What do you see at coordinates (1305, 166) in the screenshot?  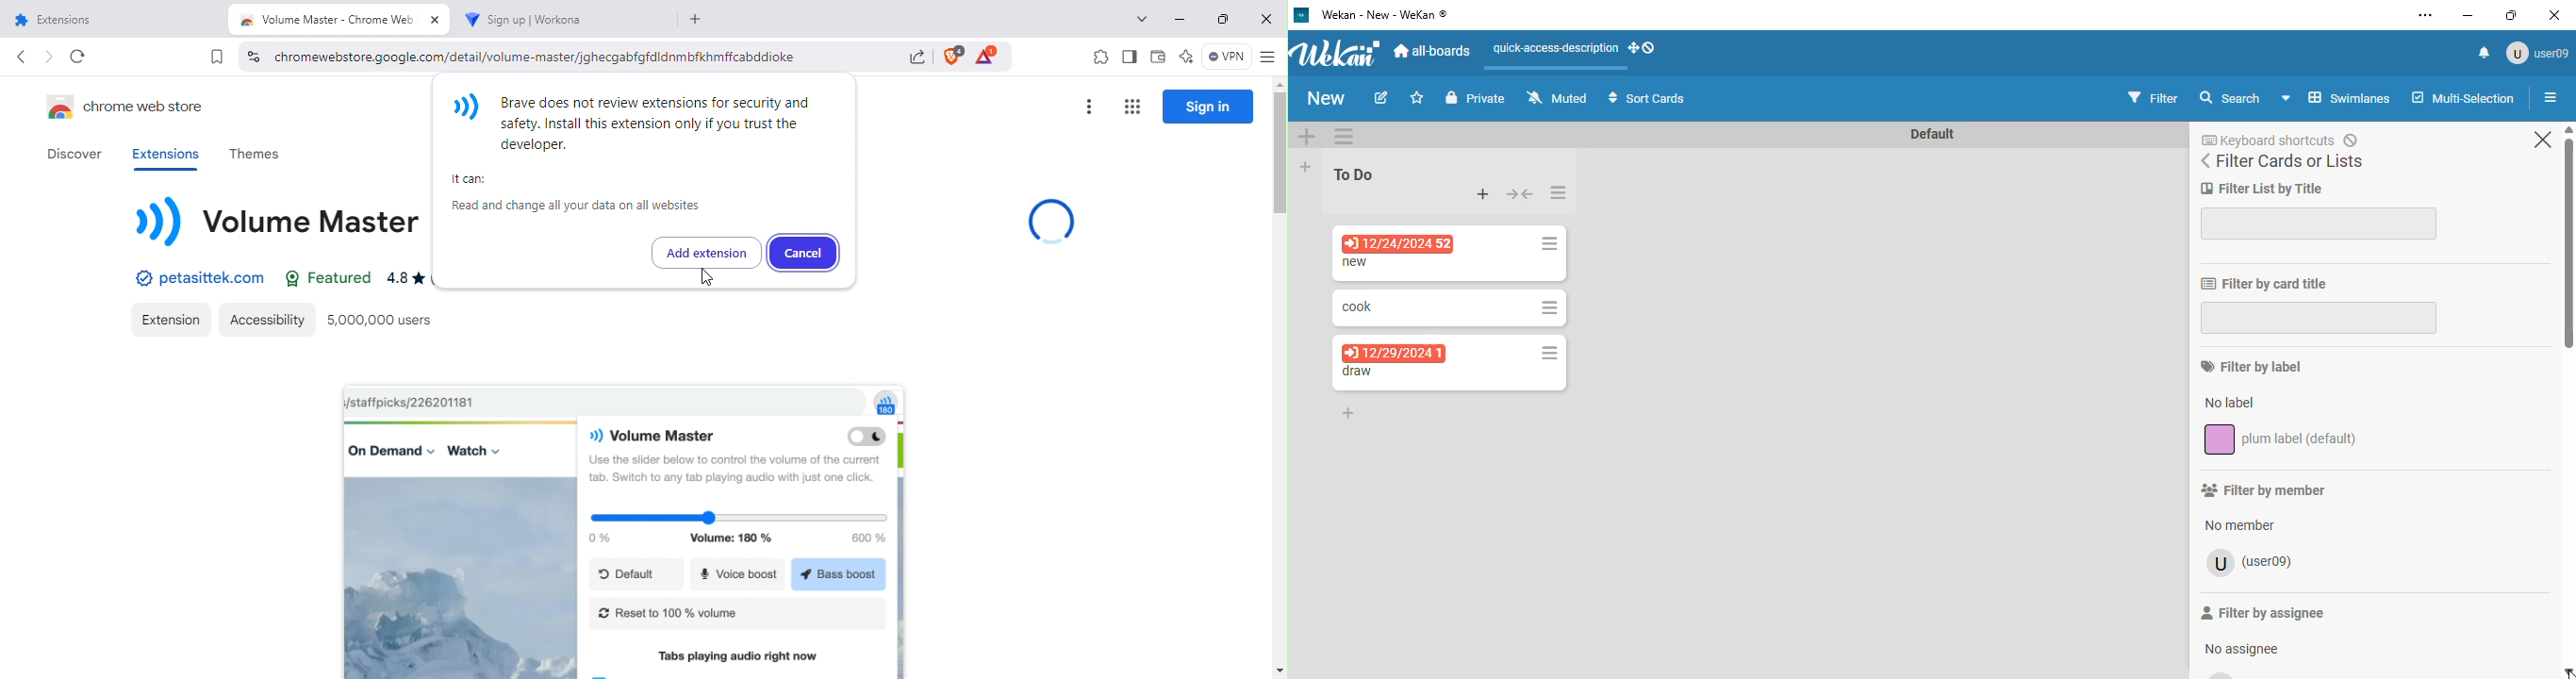 I see `add list` at bounding box center [1305, 166].